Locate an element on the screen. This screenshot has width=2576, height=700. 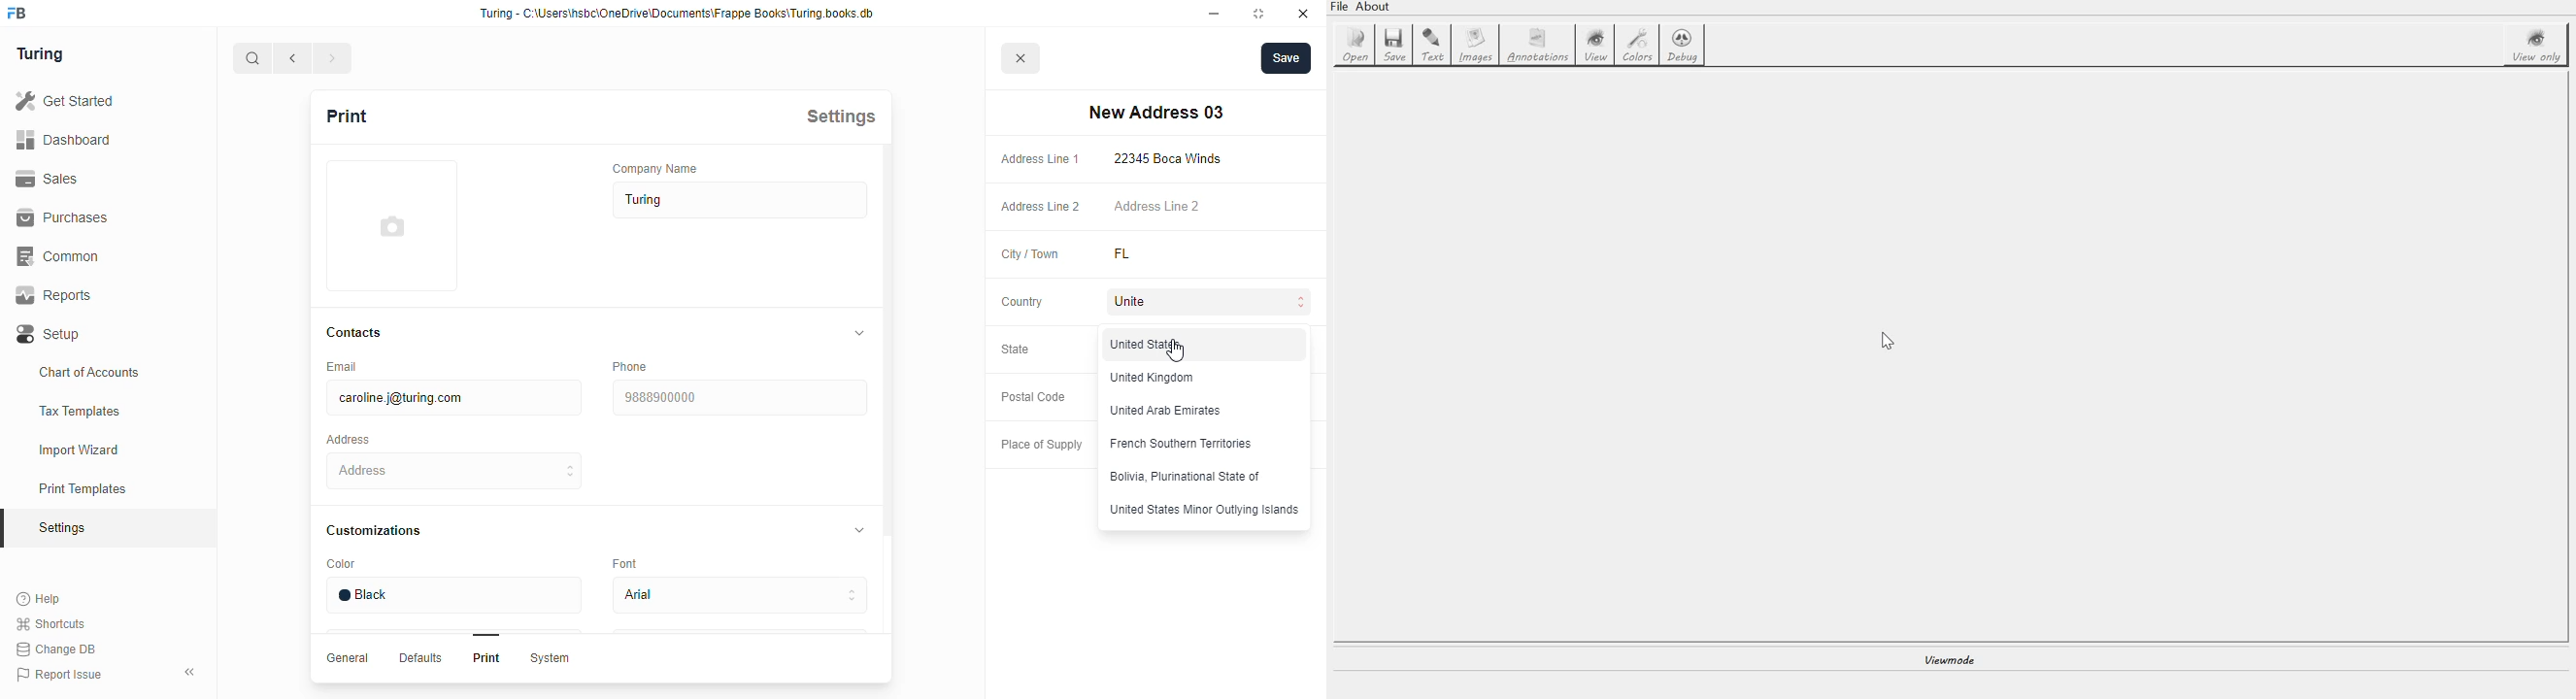
9888900000 is located at coordinates (738, 398).